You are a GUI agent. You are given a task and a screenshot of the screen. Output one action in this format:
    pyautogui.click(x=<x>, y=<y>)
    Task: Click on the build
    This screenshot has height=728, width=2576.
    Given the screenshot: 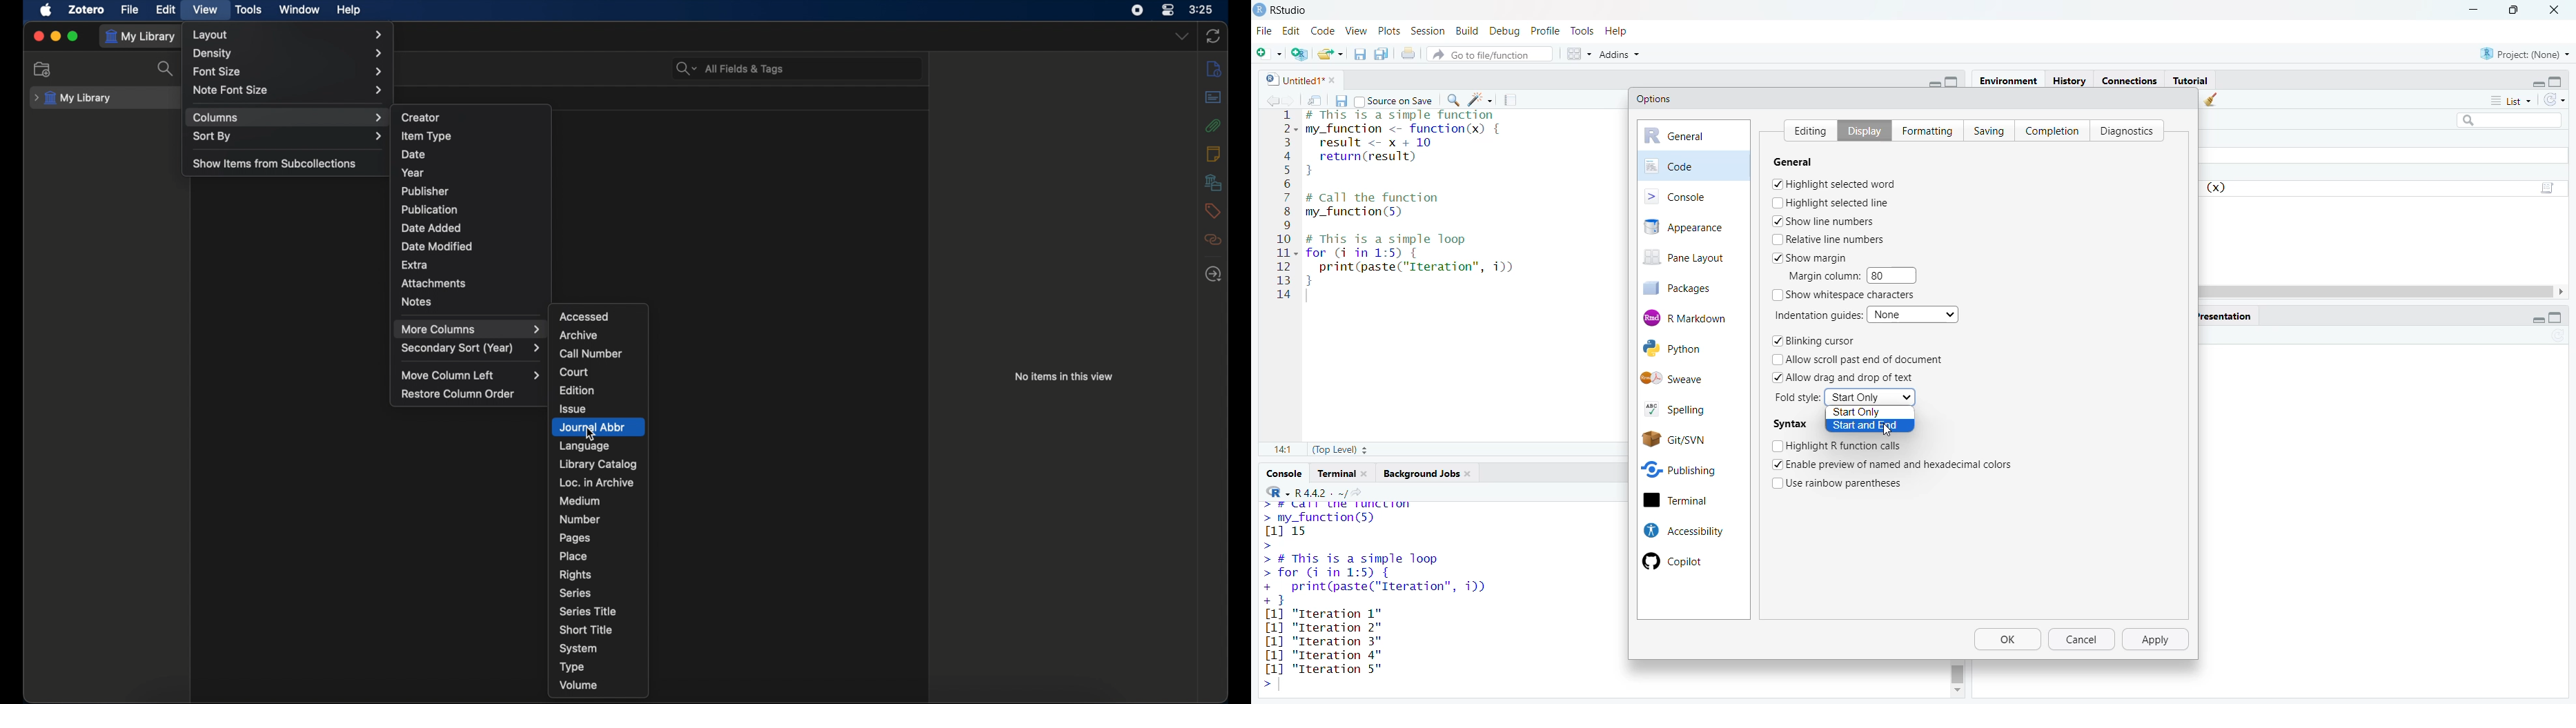 What is the action you would take?
    pyautogui.click(x=1466, y=28)
    